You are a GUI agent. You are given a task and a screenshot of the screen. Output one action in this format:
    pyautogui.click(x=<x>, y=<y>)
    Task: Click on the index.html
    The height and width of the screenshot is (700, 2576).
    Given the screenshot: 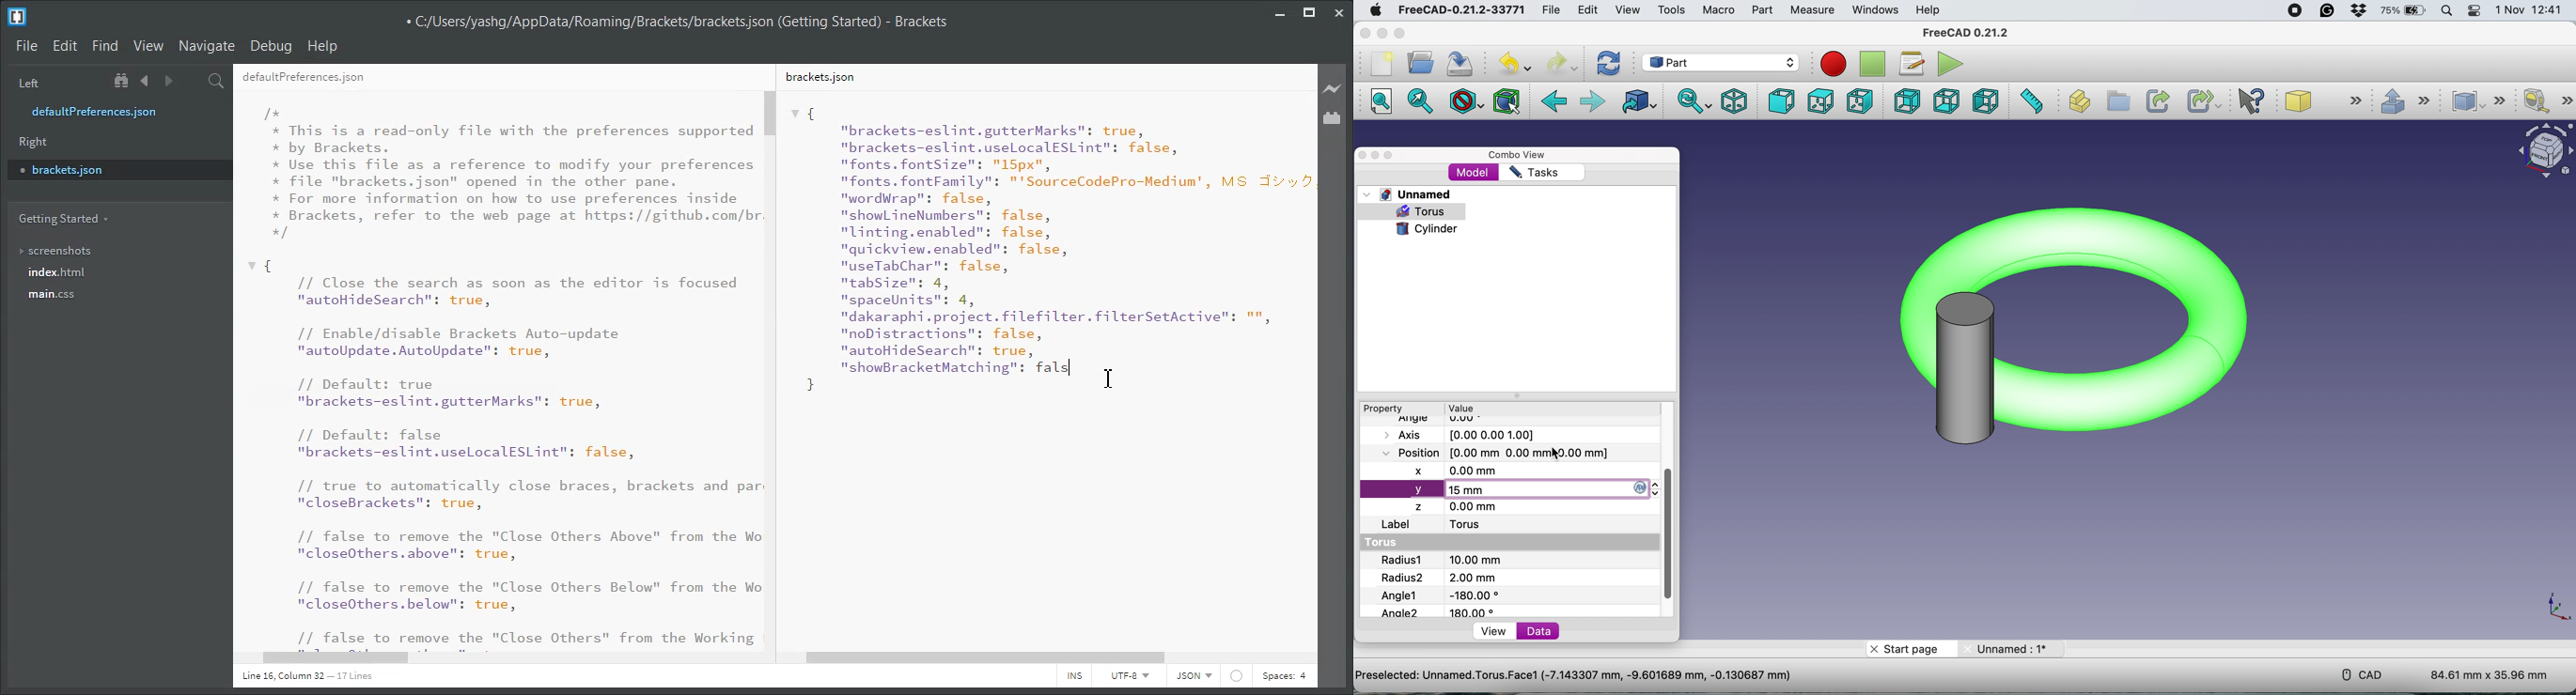 What is the action you would take?
    pyautogui.click(x=57, y=272)
    